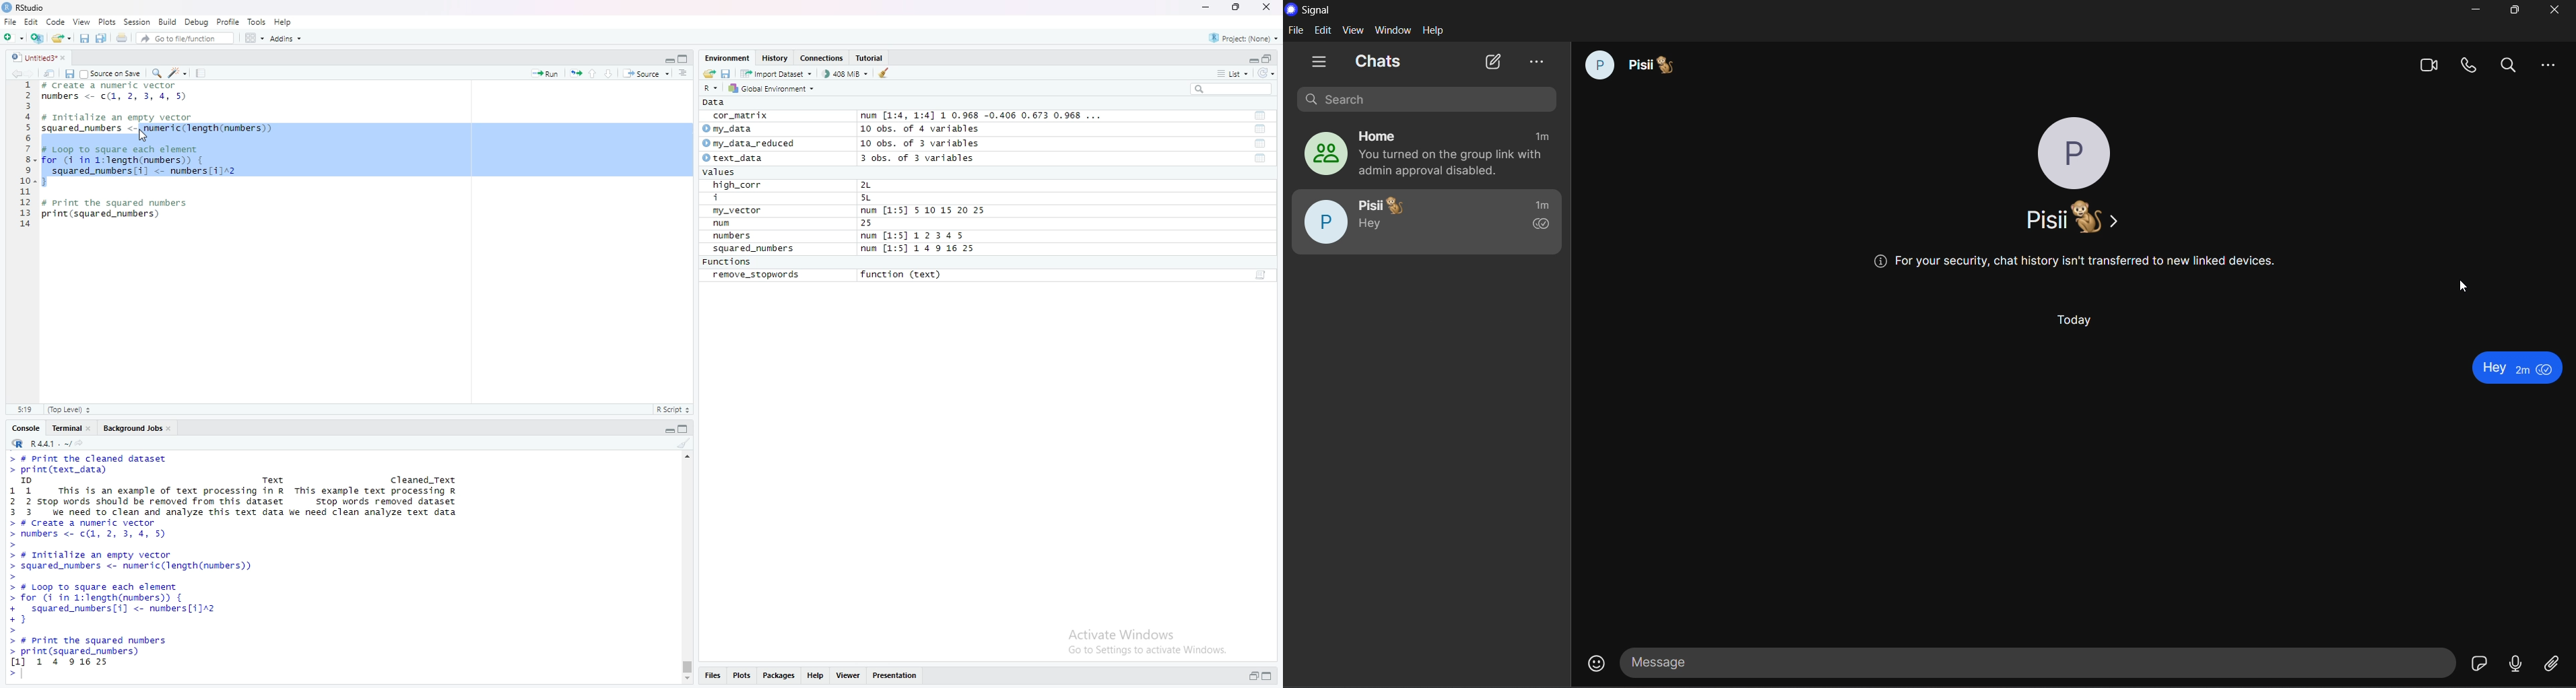  Describe the element at coordinates (64, 427) in the screenshot. I see `Terminal` at that location.